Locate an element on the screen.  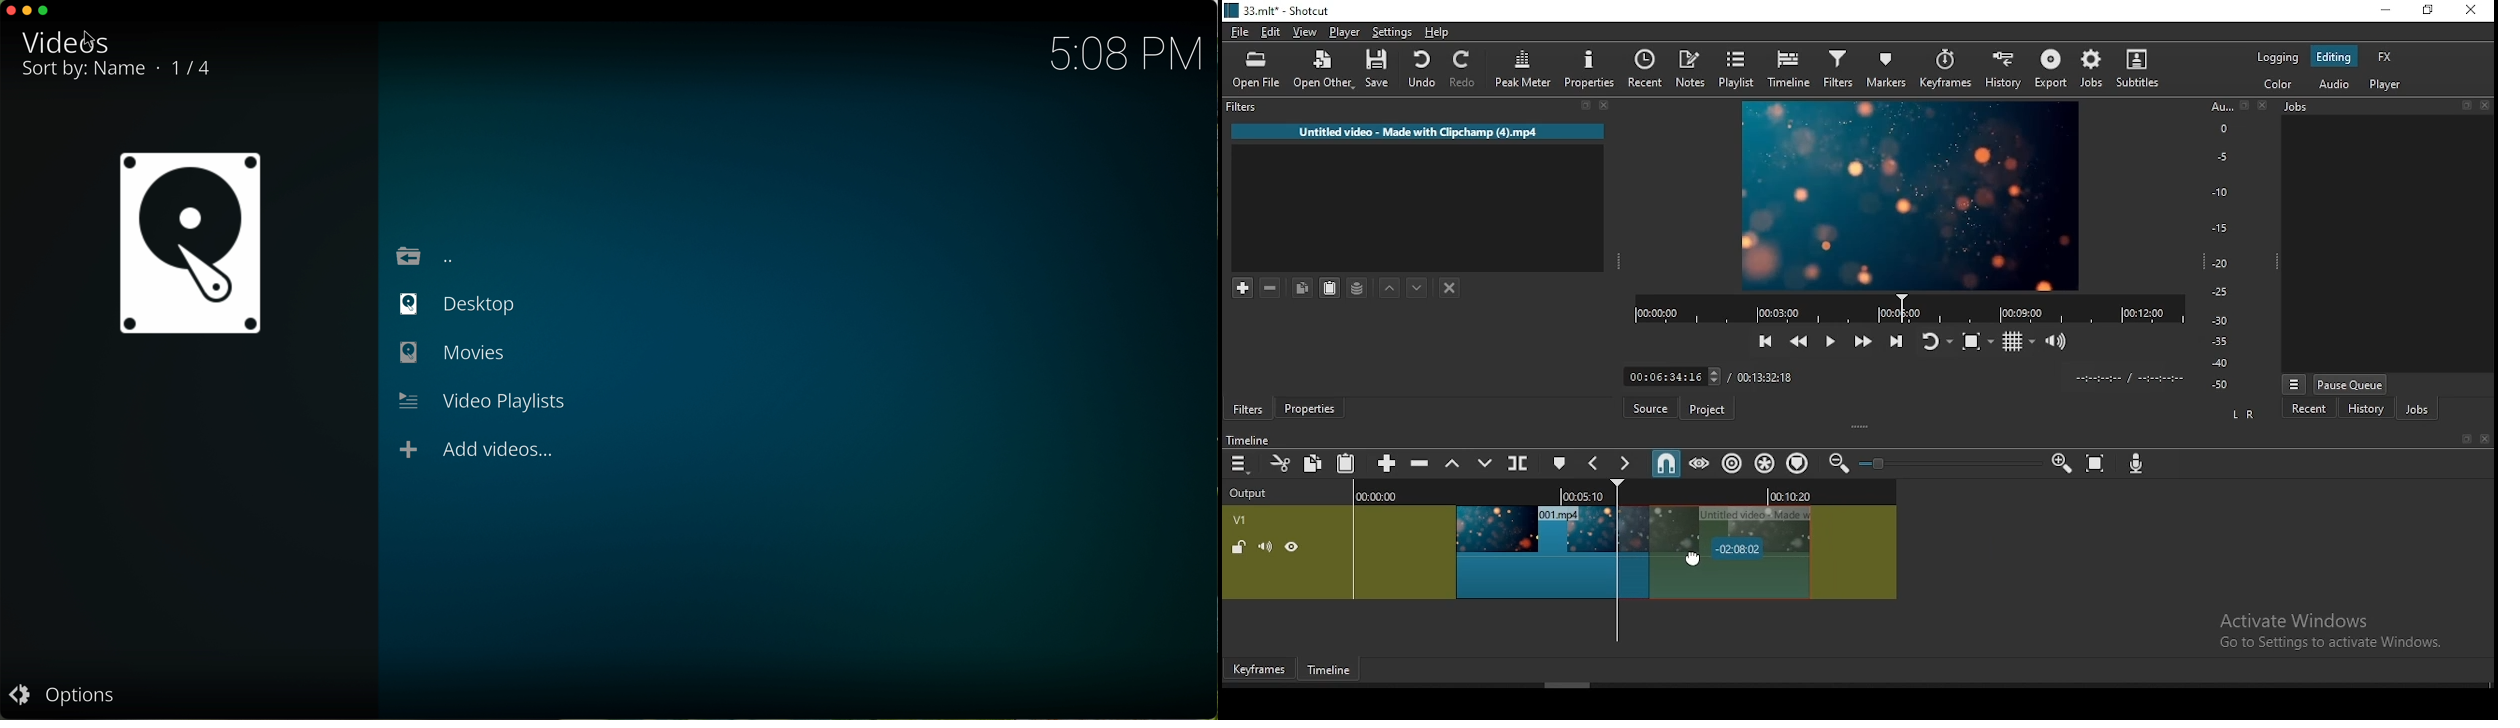
save filter sets is located at coordinates (1361, 286).